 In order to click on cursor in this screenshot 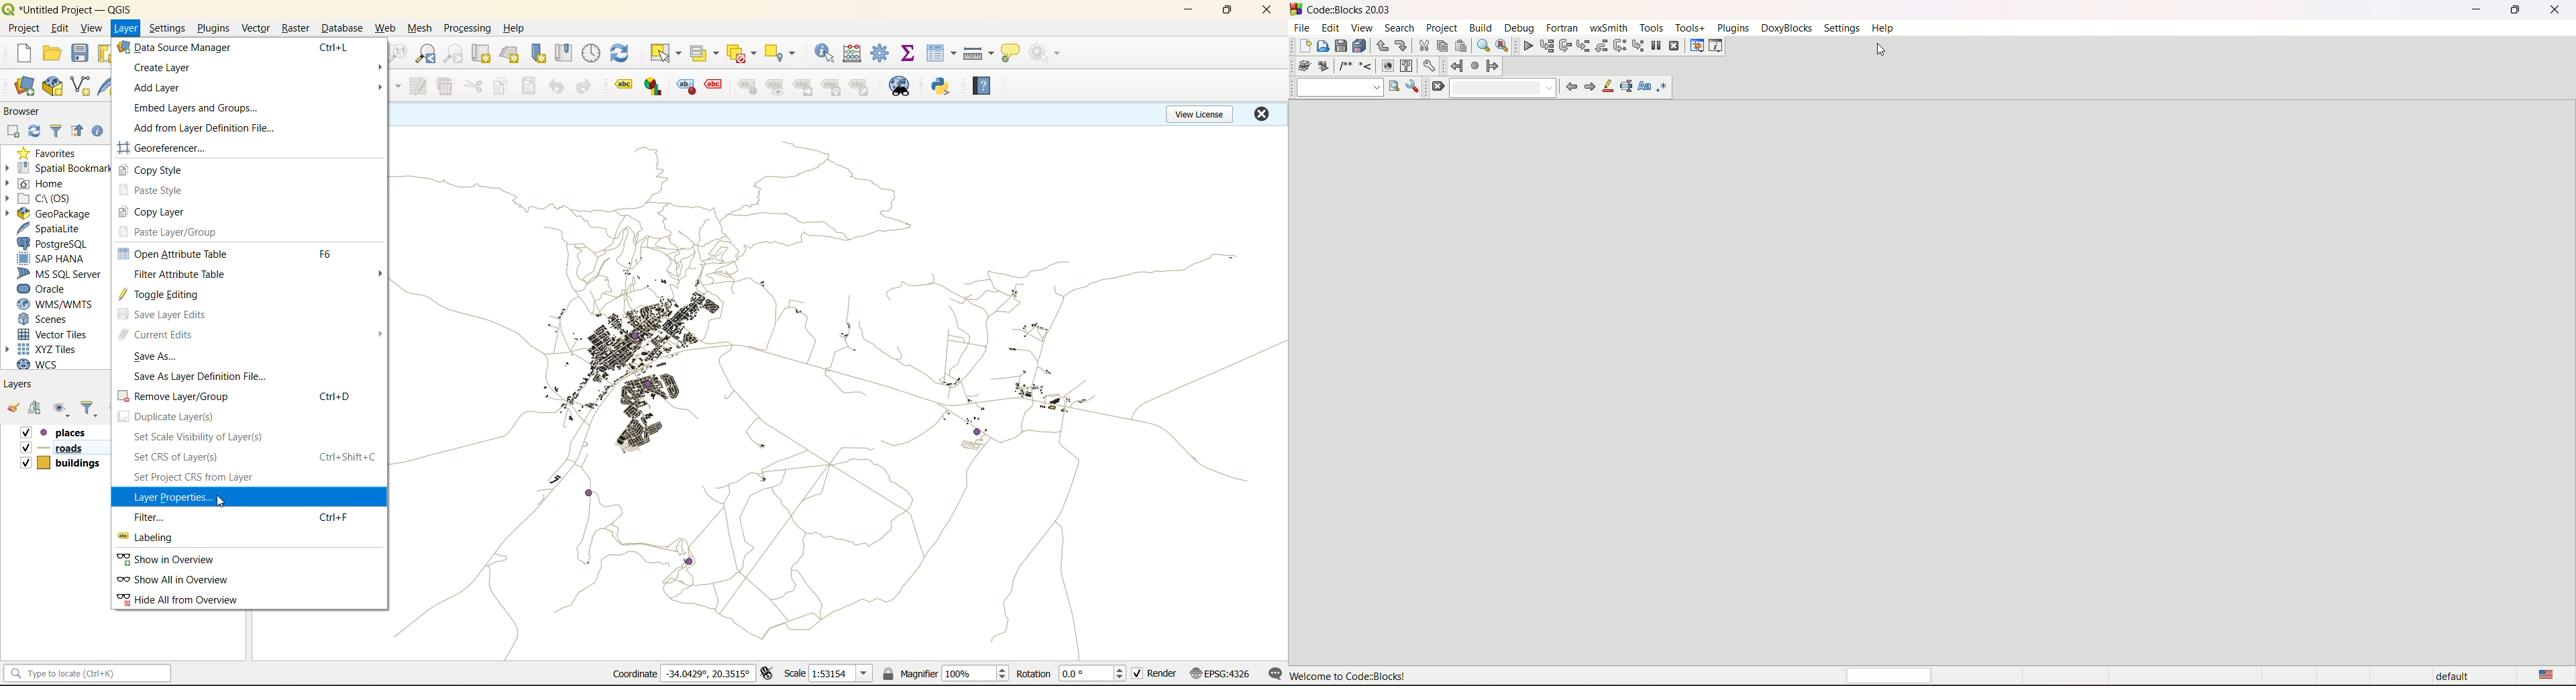, I will do `click(227, 500)`.